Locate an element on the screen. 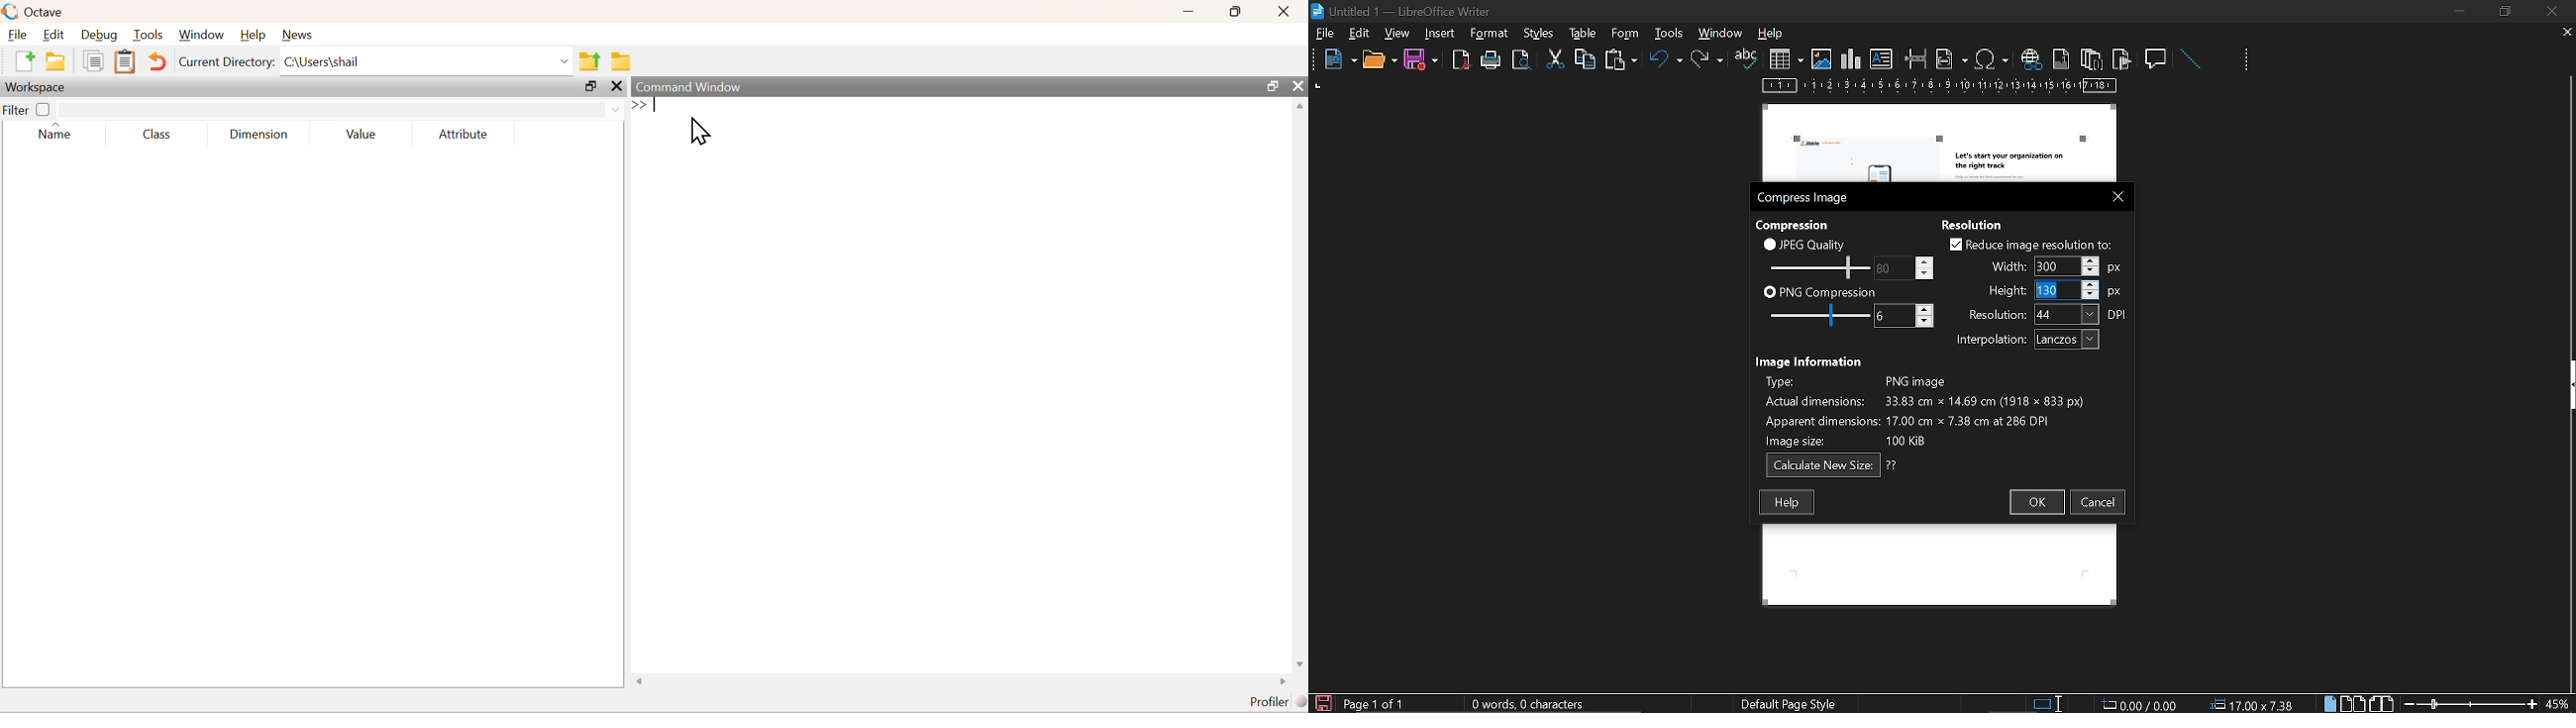  insert table is located at coordinates (1786, 59).